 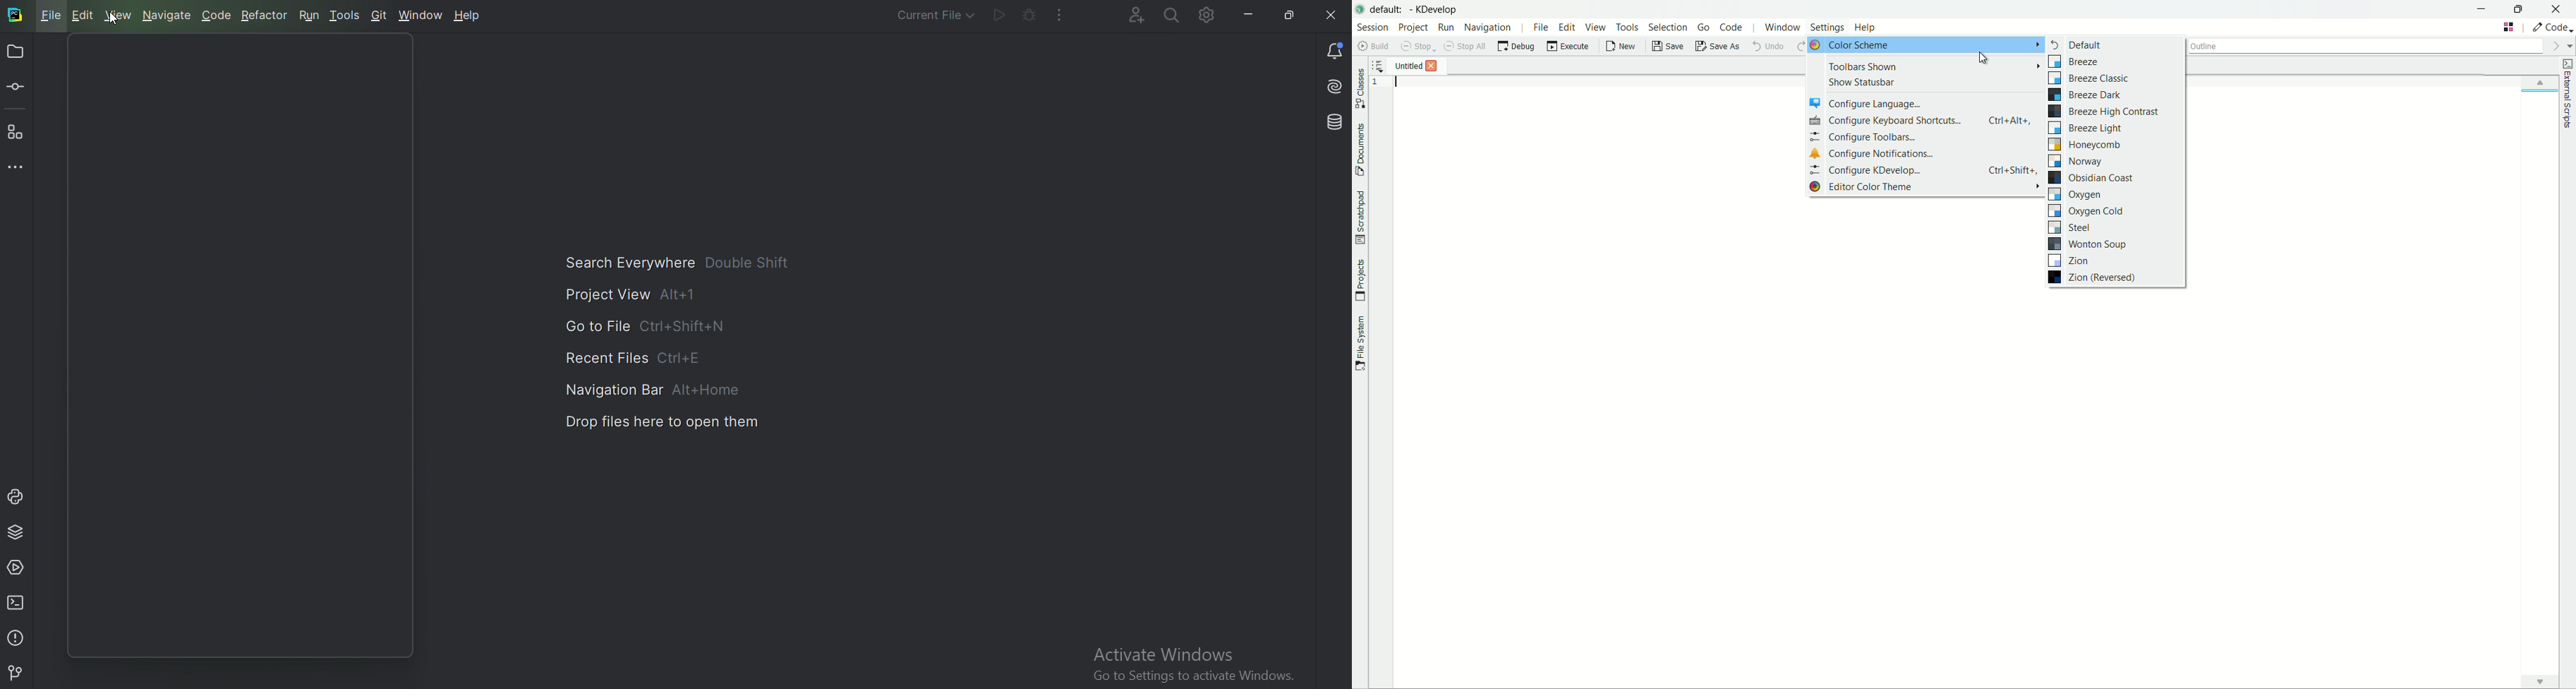 I want to click on Code, so click(x=217, y=14).